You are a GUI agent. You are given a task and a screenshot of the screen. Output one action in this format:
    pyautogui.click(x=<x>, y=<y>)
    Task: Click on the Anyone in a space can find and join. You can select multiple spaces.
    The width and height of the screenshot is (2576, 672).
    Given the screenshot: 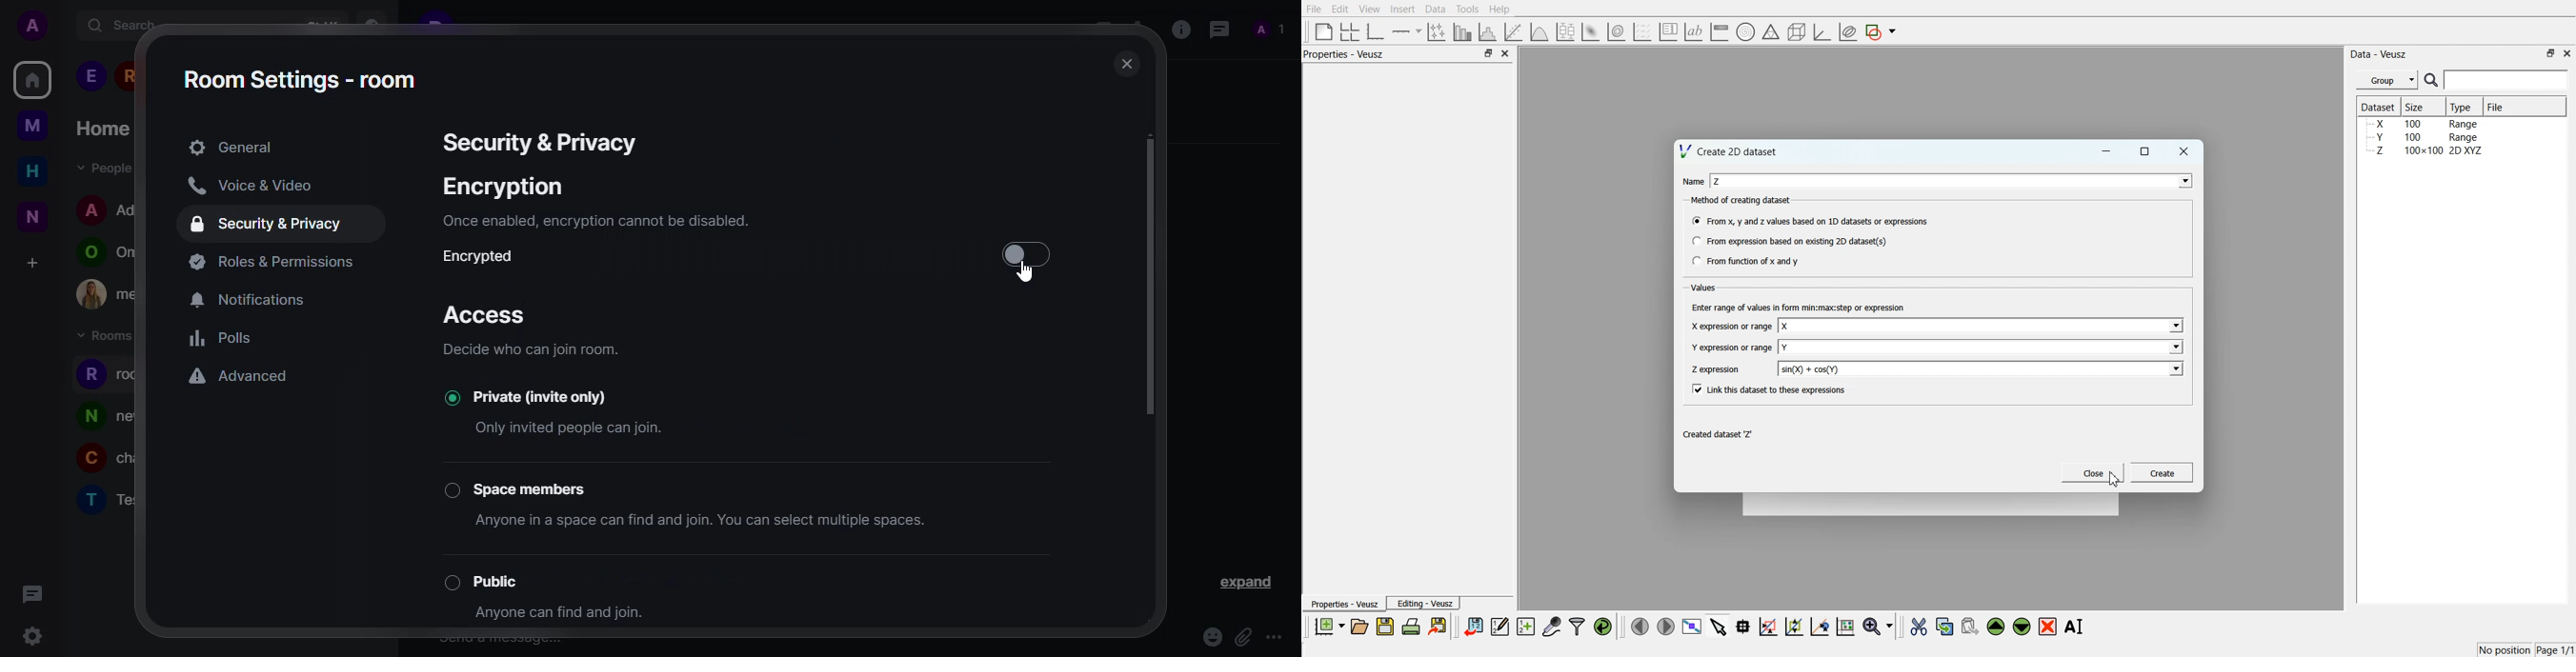 What is the action you would take?
    pyautogui.click(x=714, y=524)
    